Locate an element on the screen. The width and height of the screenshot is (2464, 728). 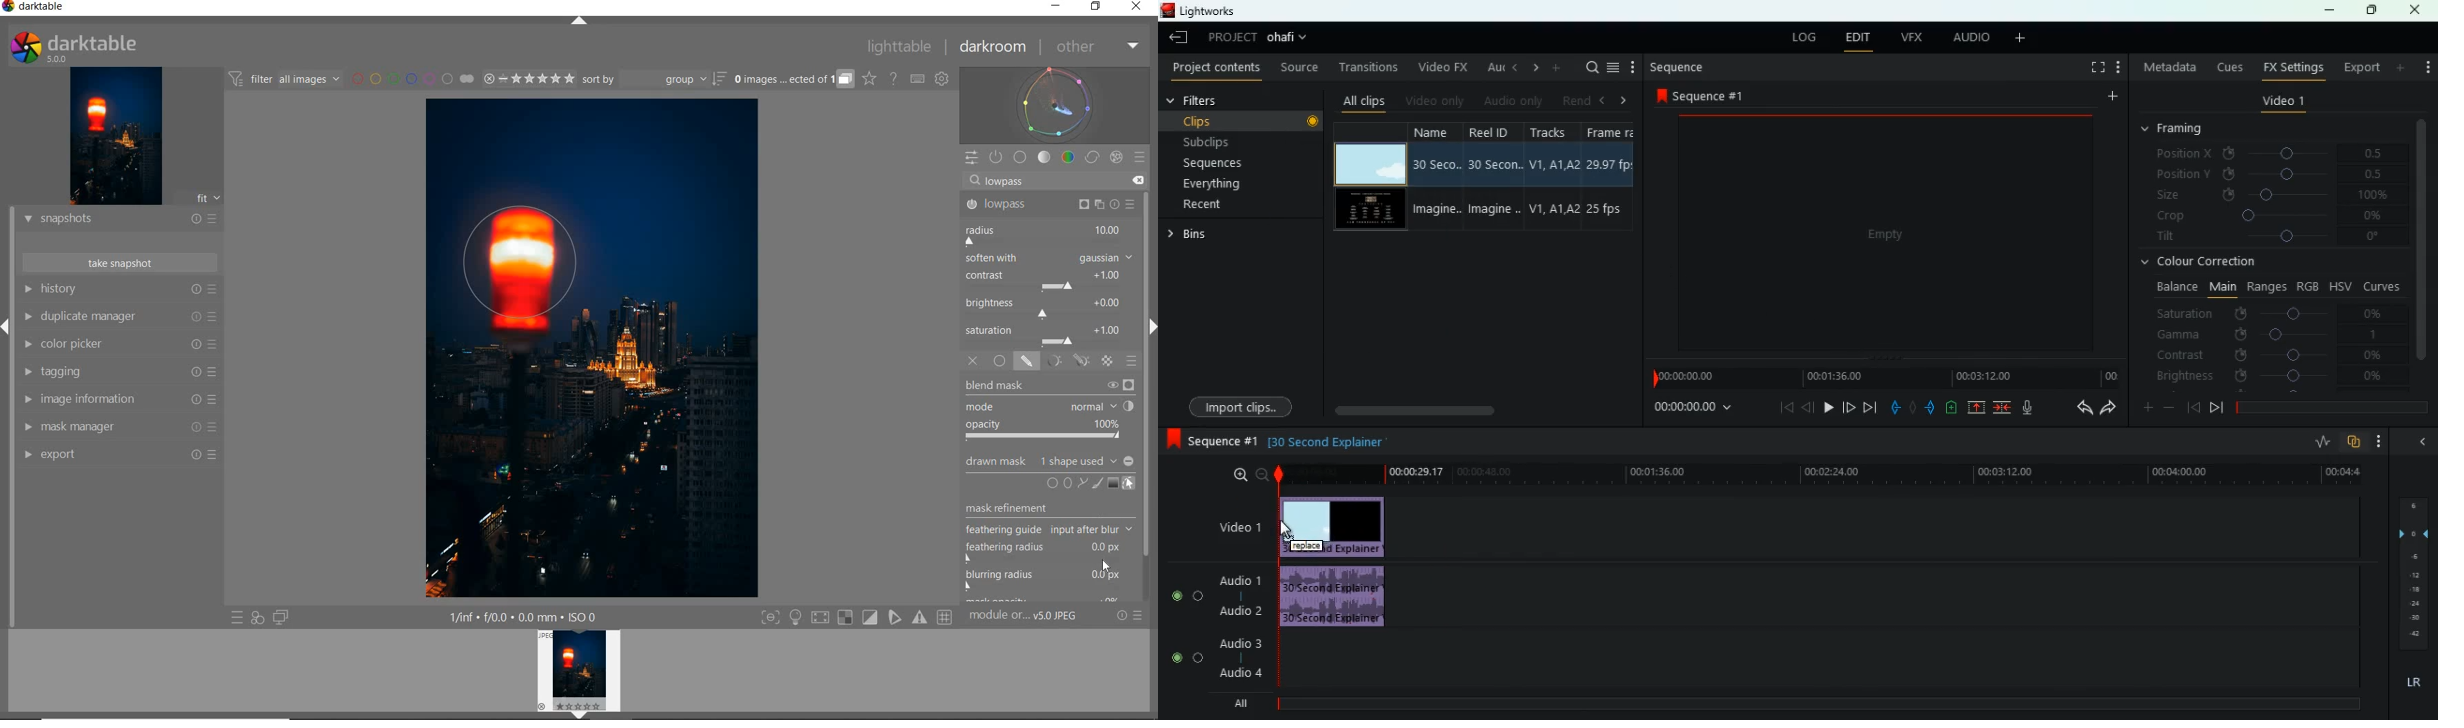
all is located at coordinates (1248, 703).